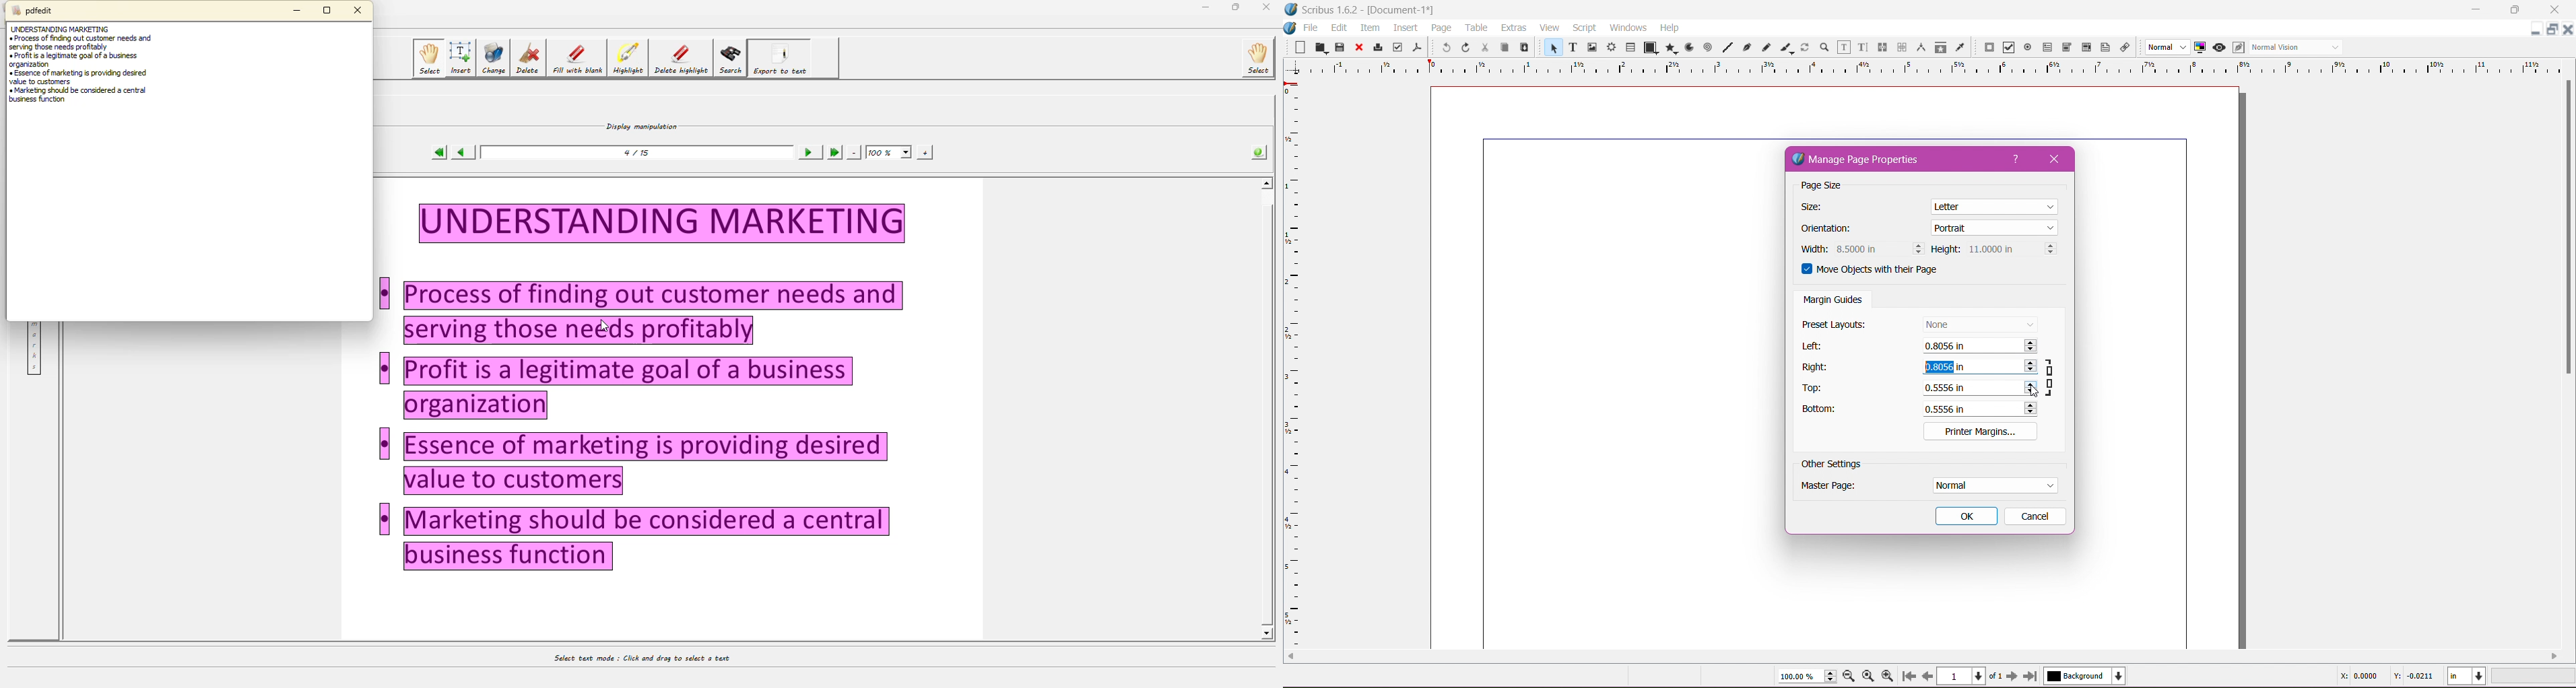 The image size is (2576, 700). What do you see at coordinates (1444, 48) in the screenshot?
I see `Undo` at bounding box center [1444, 48].